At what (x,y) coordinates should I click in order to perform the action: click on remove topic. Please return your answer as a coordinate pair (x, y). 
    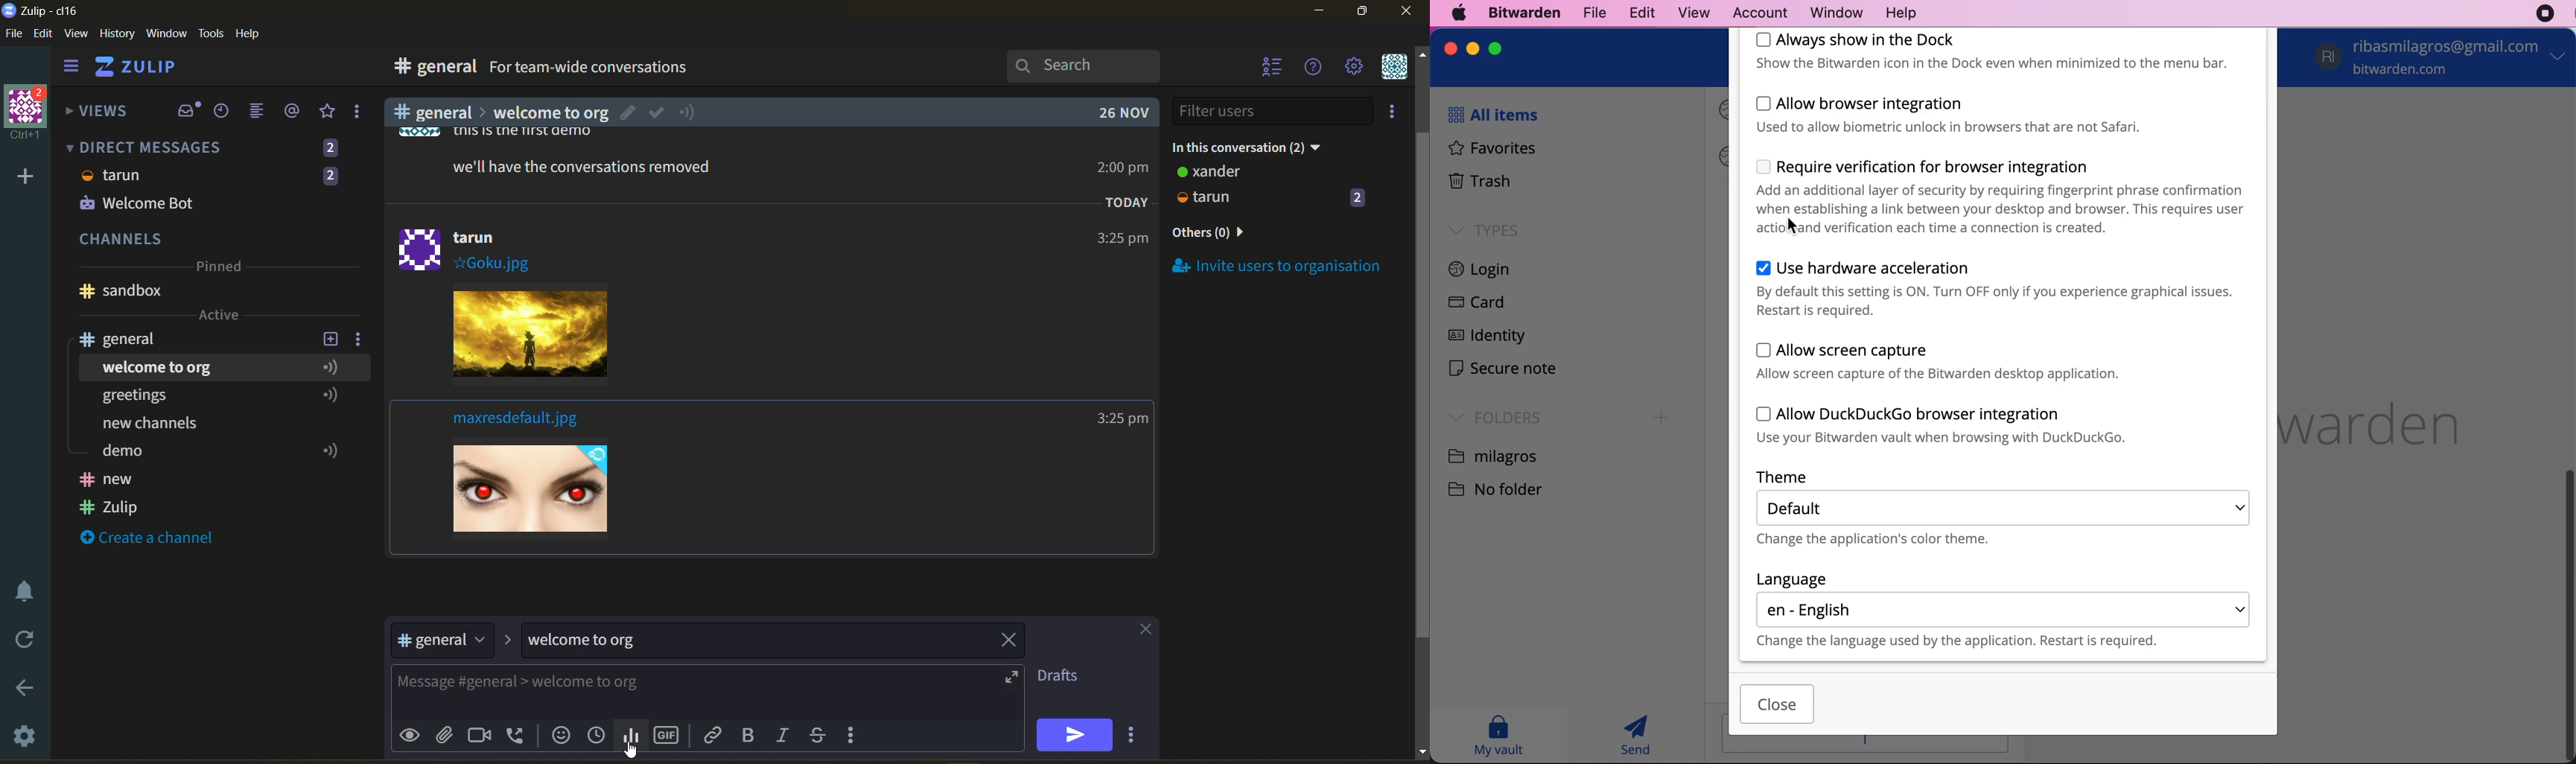
    Looking at the image, I should click on (1014, 643).